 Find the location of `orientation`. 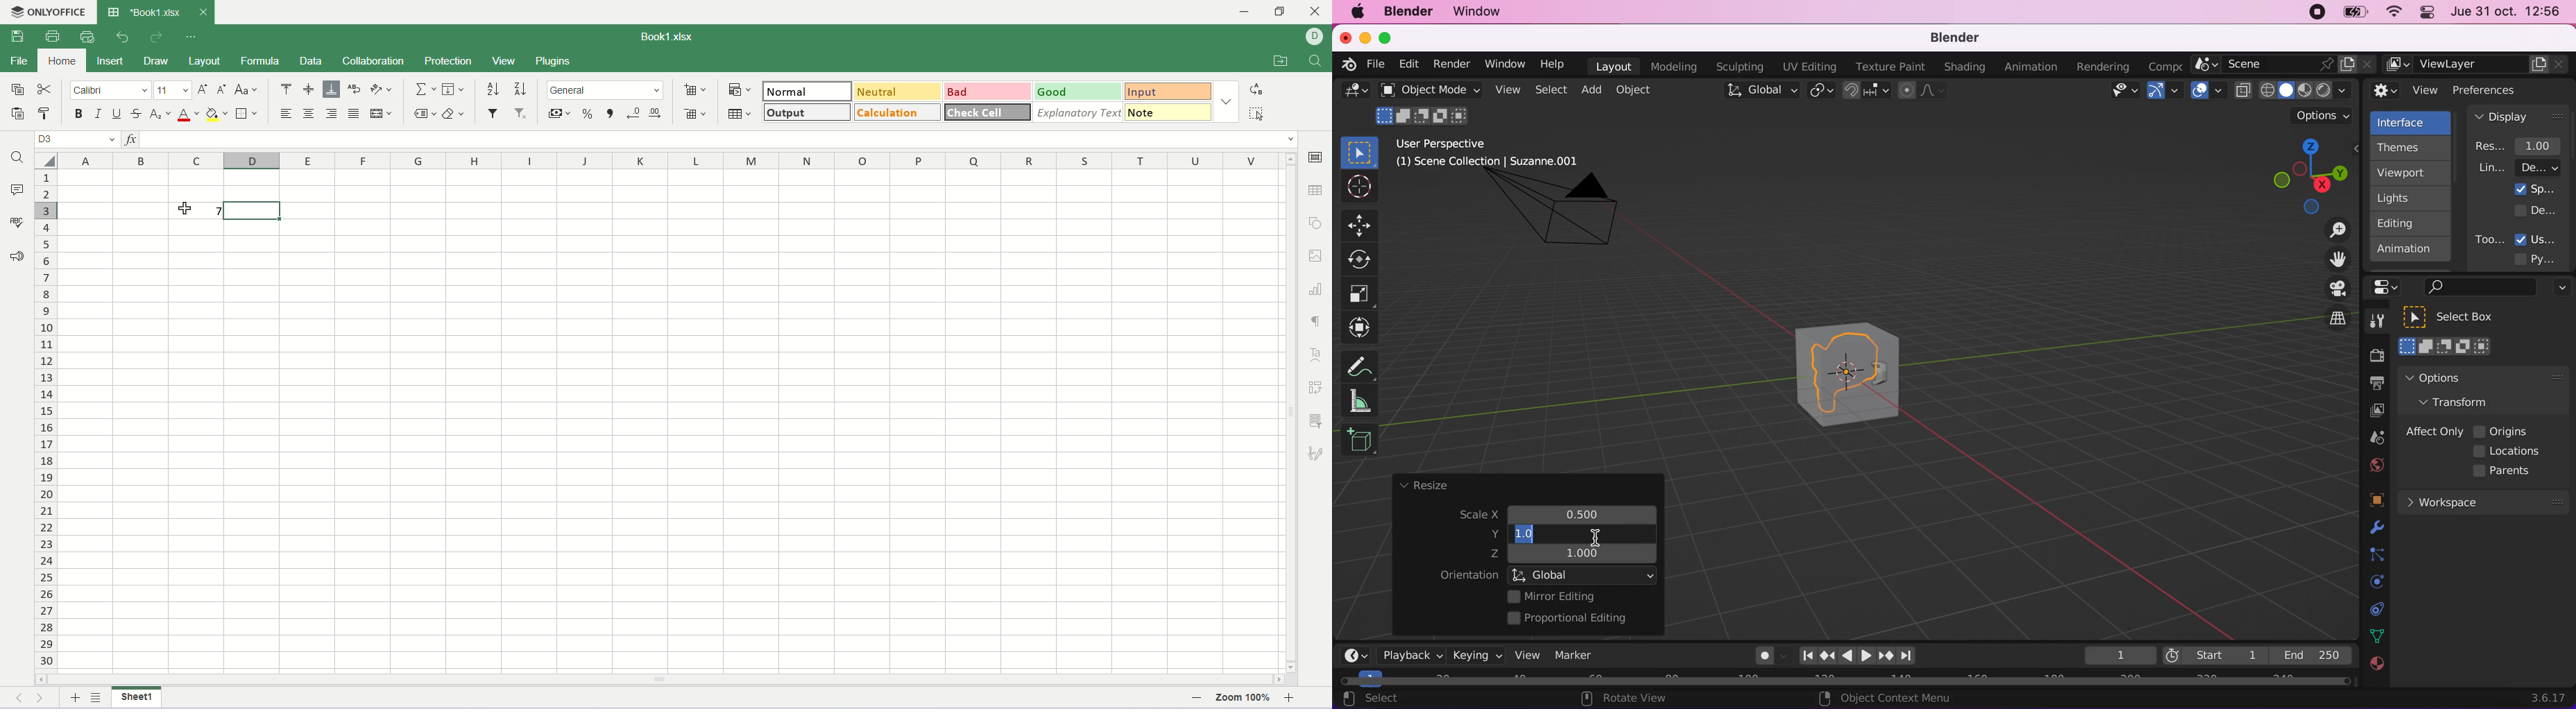

orientation is located at coordinates (384, 88).